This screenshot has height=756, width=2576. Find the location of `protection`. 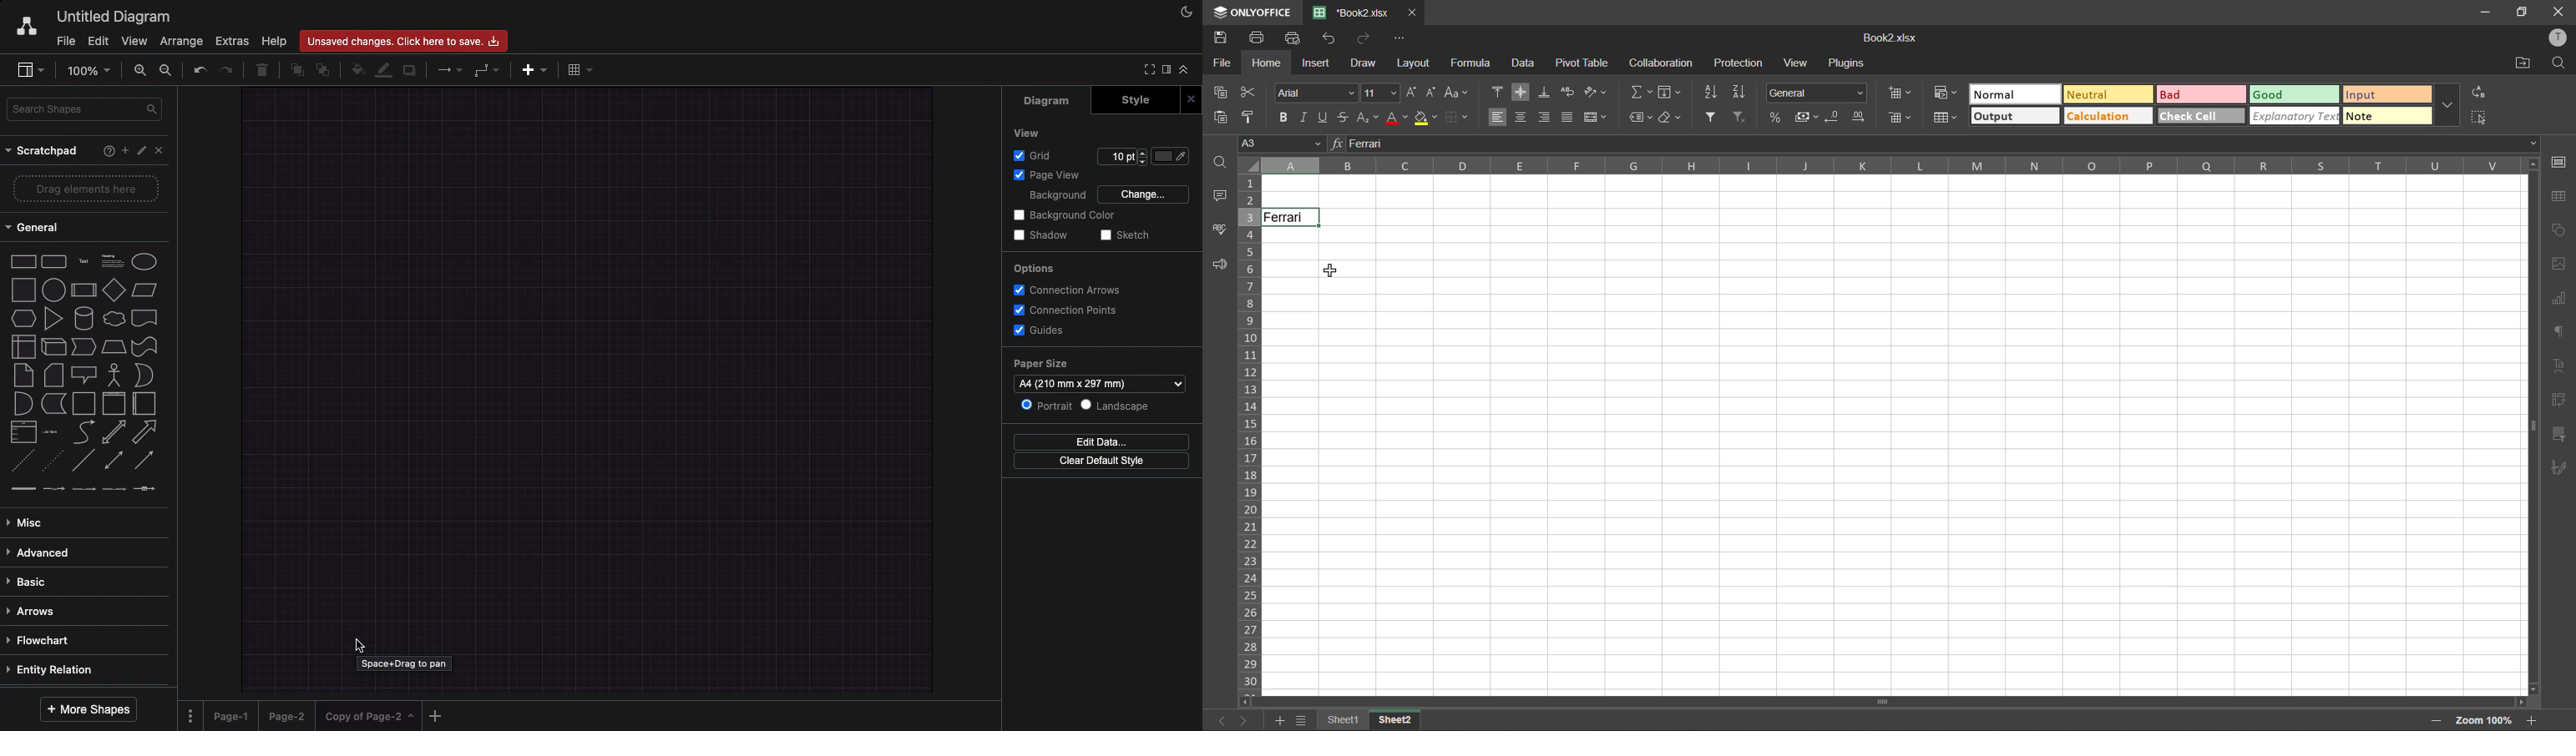

protection is located at coordinates (1737, 63).